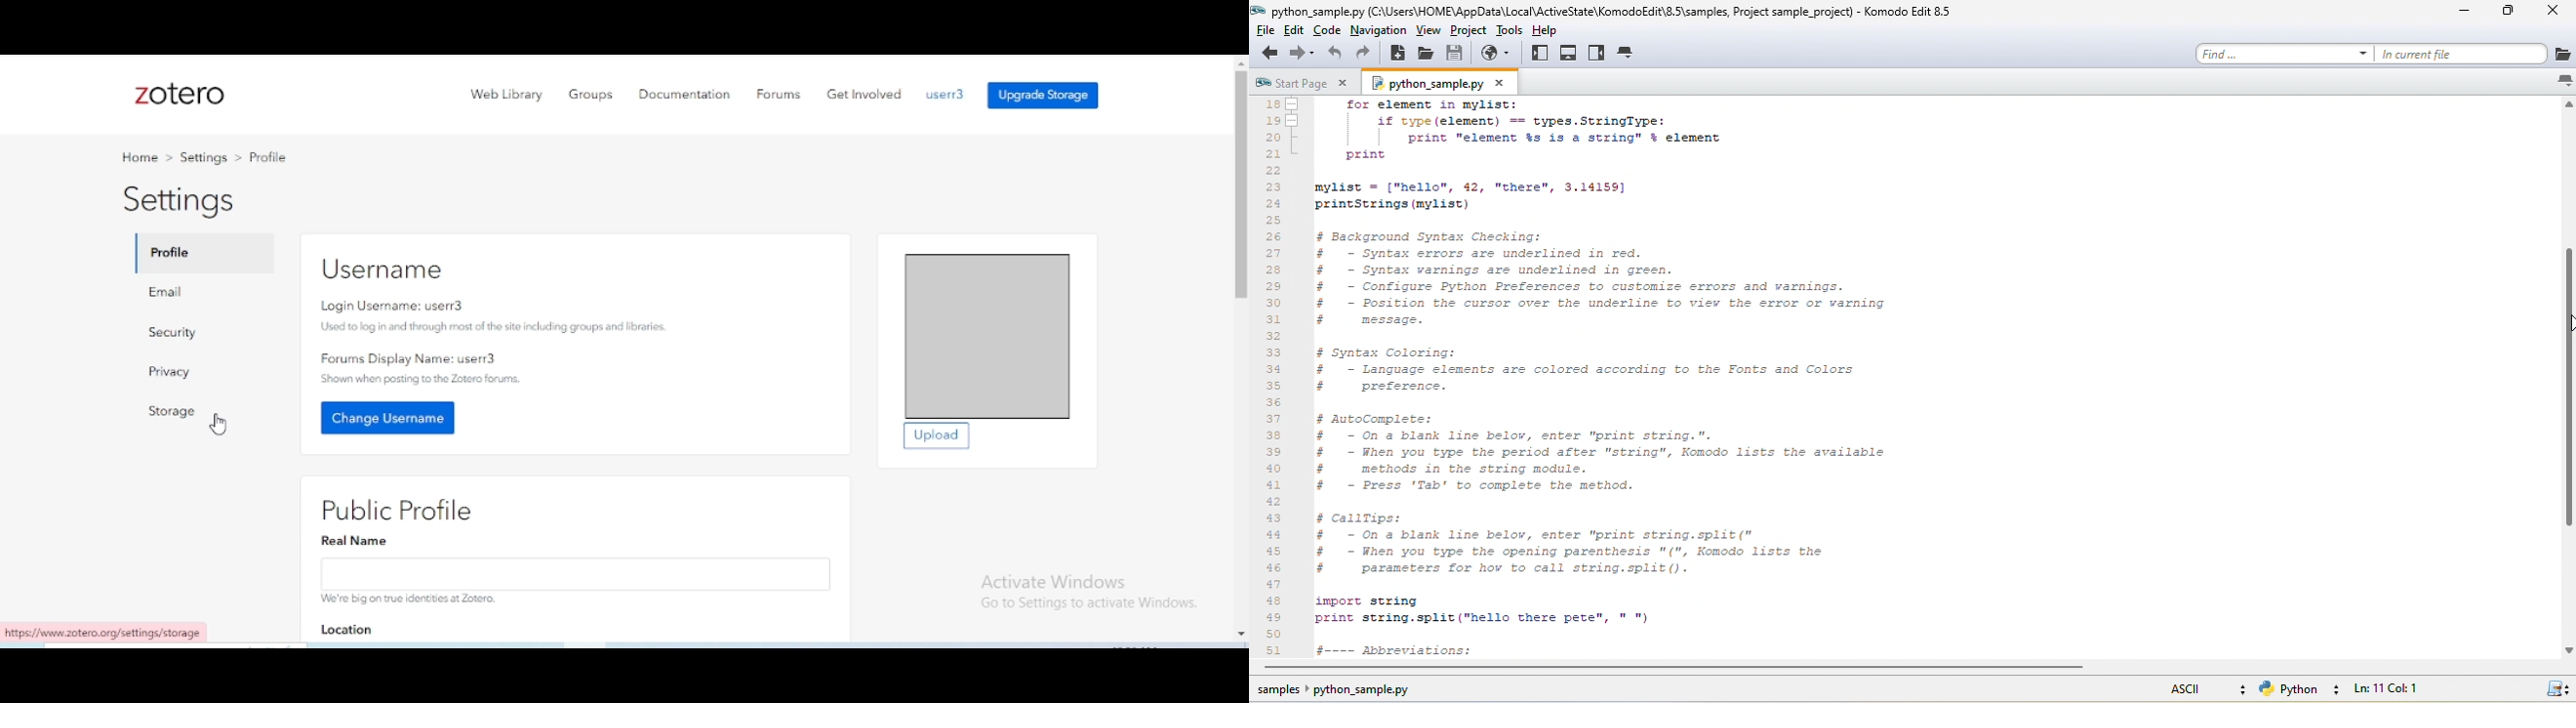 Image resolution: width=2576 pixels, height=728 pixels. Describe the element at coordinates (1336, 54) in the screenshot. I see `undo` at that location.